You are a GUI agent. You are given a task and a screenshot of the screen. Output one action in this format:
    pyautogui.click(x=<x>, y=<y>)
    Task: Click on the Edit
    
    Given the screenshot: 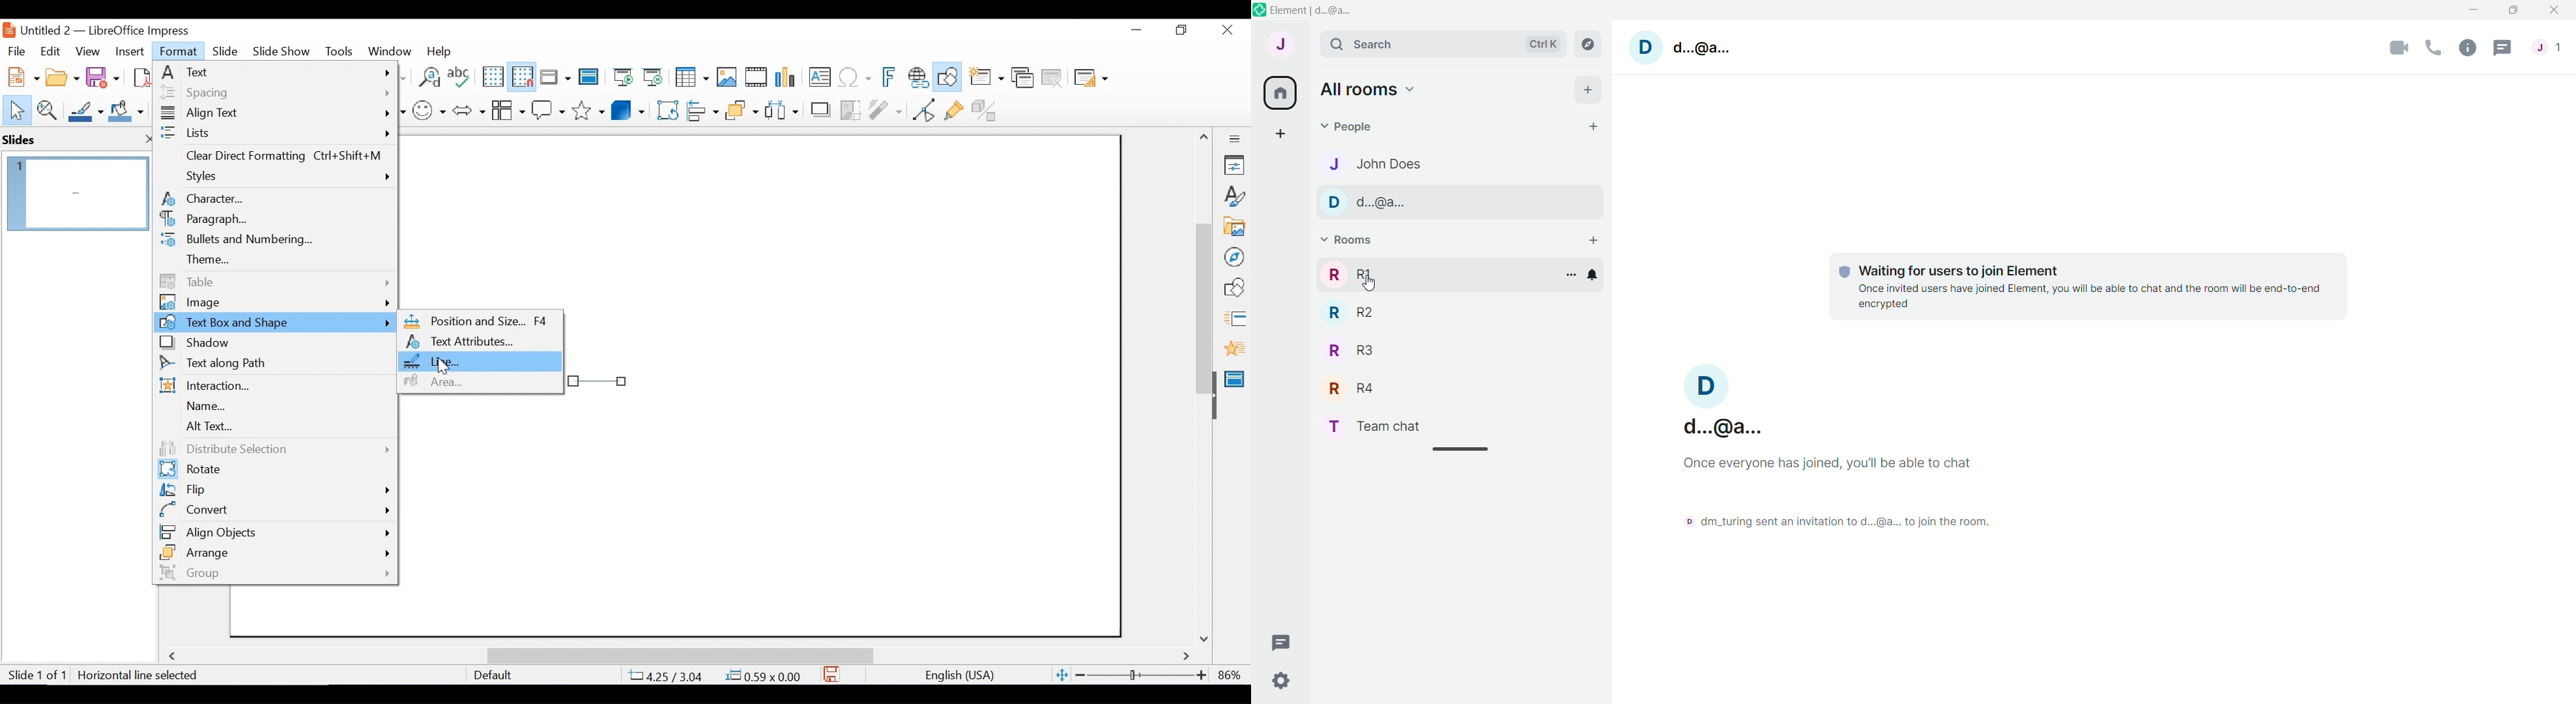 What is the action you would take?
    pyautogui.click(x=49, y=51)
    